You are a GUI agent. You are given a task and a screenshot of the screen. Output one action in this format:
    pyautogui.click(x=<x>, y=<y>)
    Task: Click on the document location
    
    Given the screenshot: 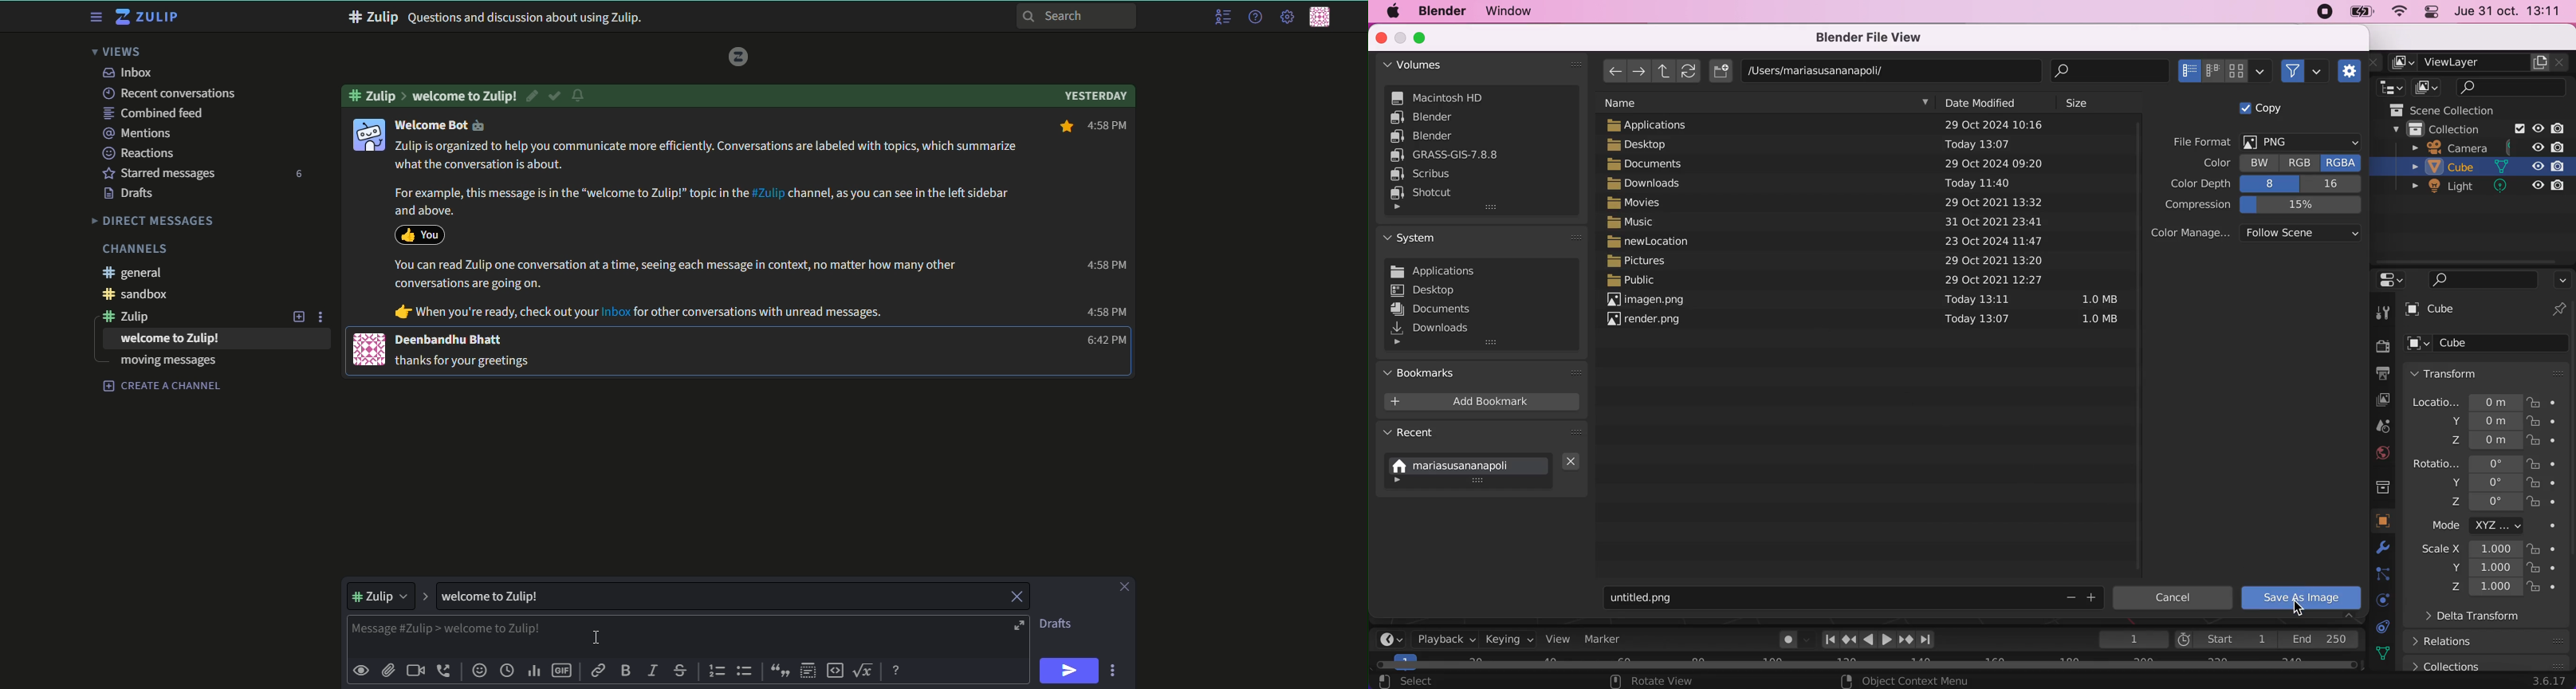 What is the action you would take?
    pyautogui.click(x=1891, y=71)
    